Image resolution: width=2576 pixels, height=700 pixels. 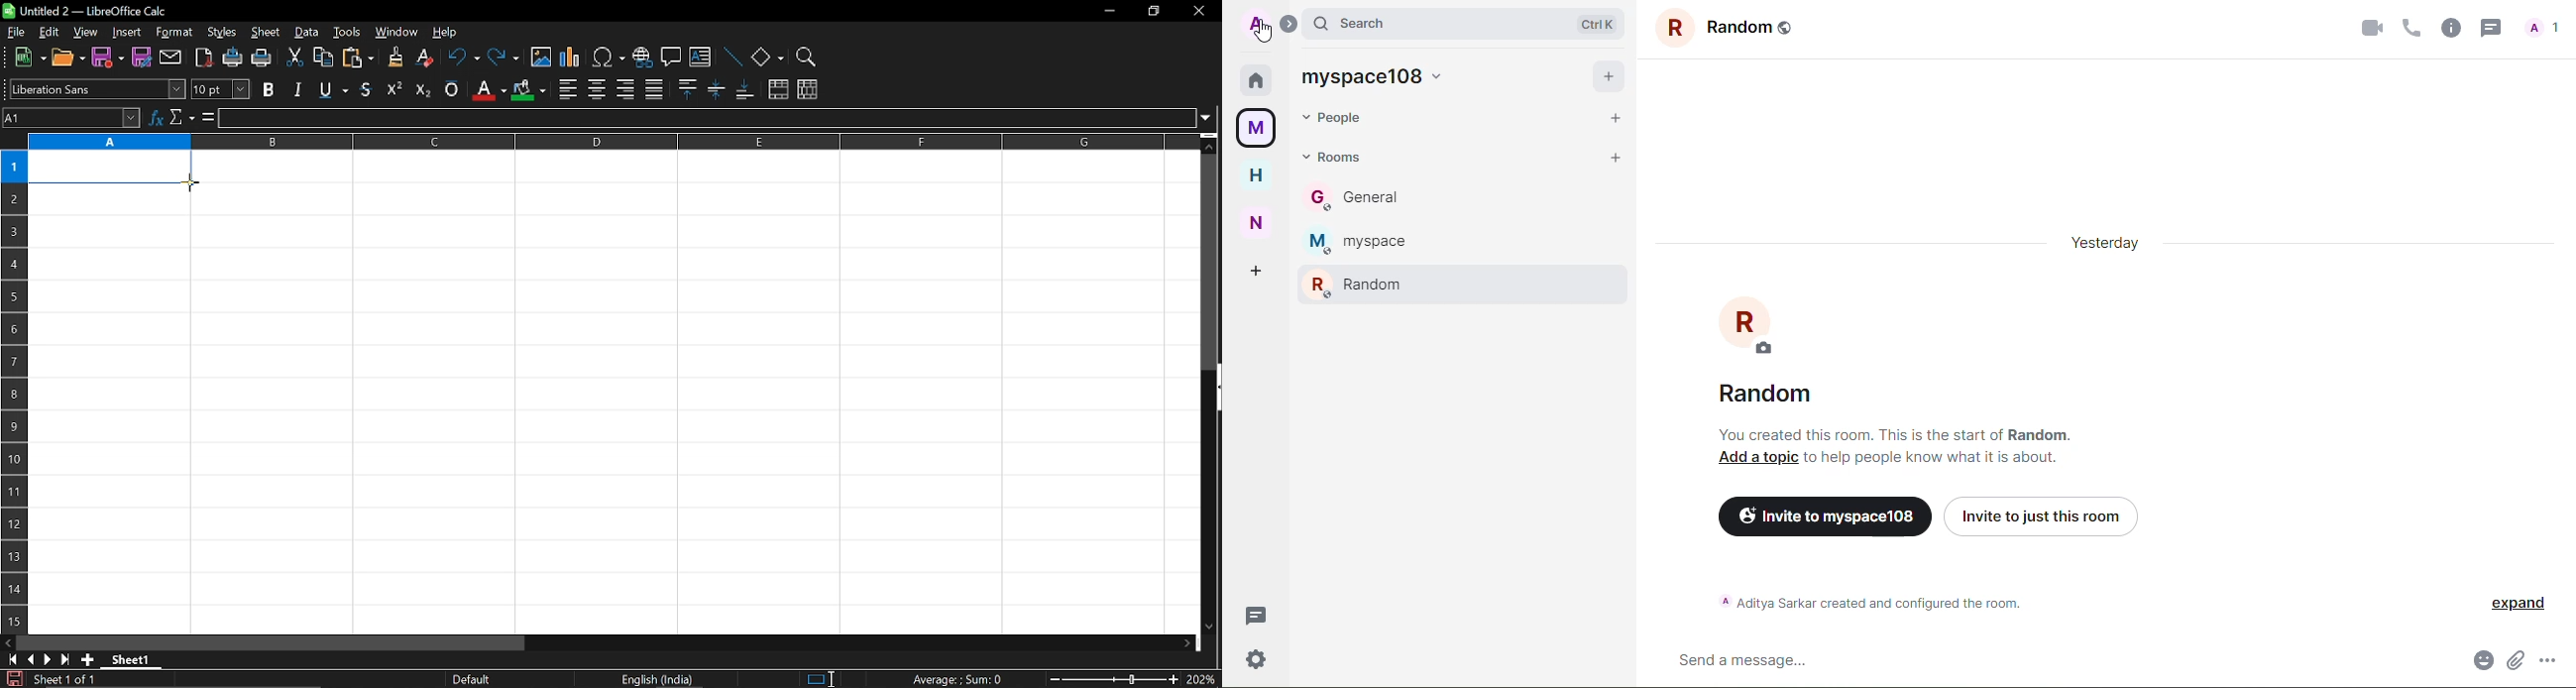 I want to click on undo, so click(x=462, y=58).